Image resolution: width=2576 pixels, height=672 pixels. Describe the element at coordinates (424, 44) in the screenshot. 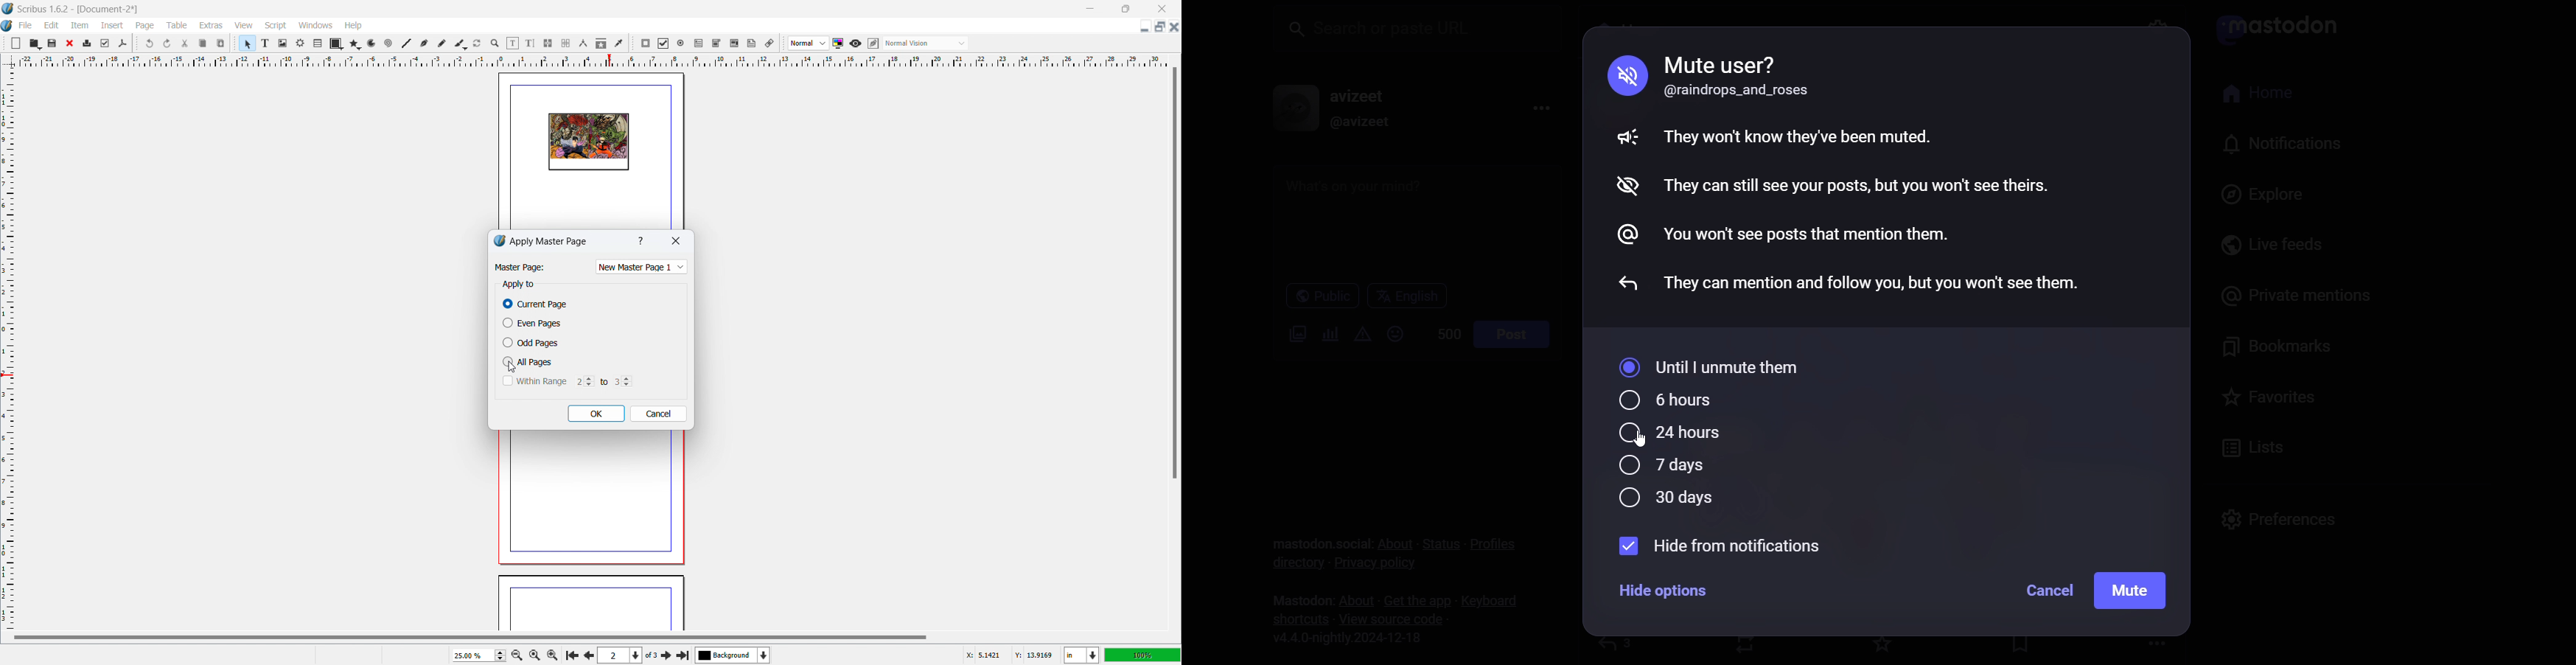

I see `bezier curve` at that location.